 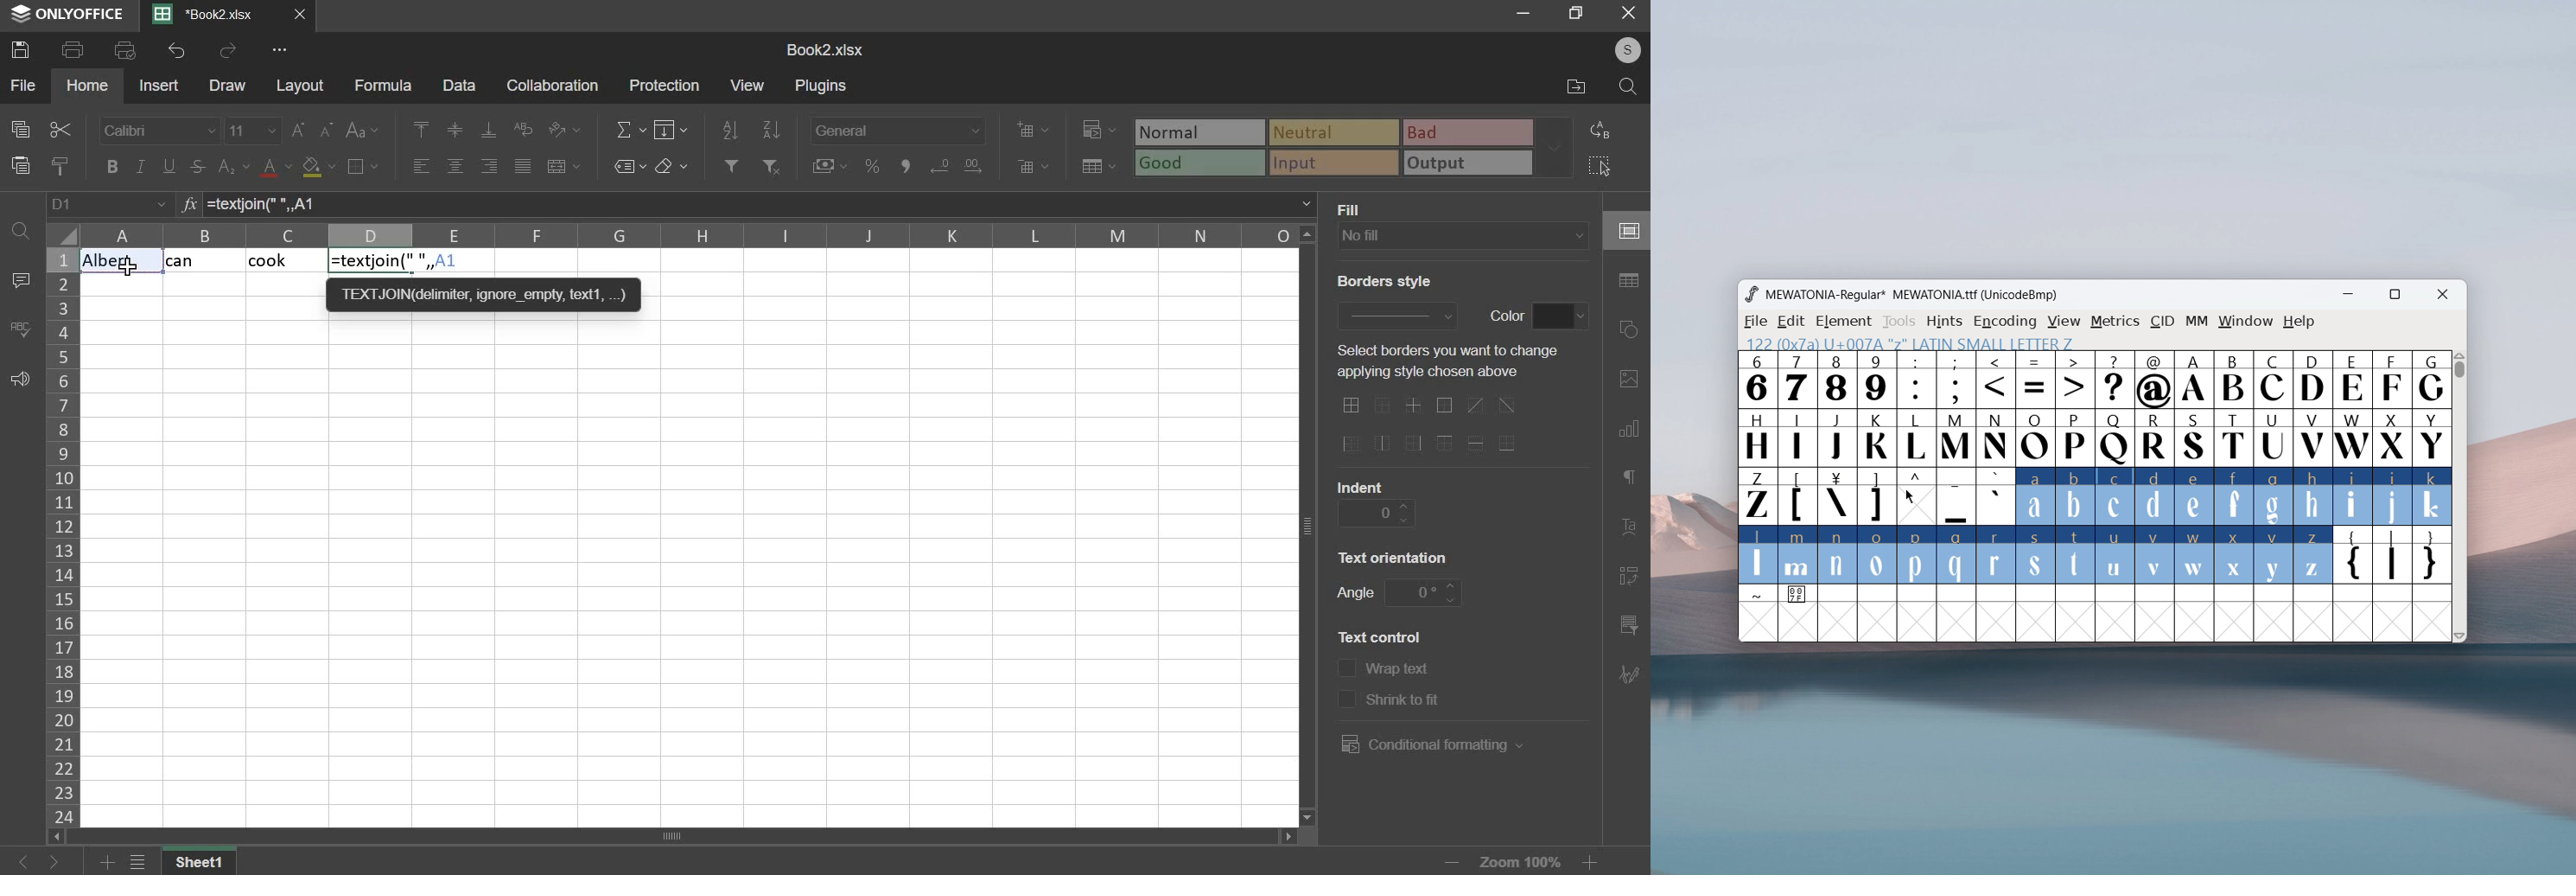 What do you see at coordinates (1518, 859) in the screenshot?
I see `zoom` at bounding box center [1518, 859].